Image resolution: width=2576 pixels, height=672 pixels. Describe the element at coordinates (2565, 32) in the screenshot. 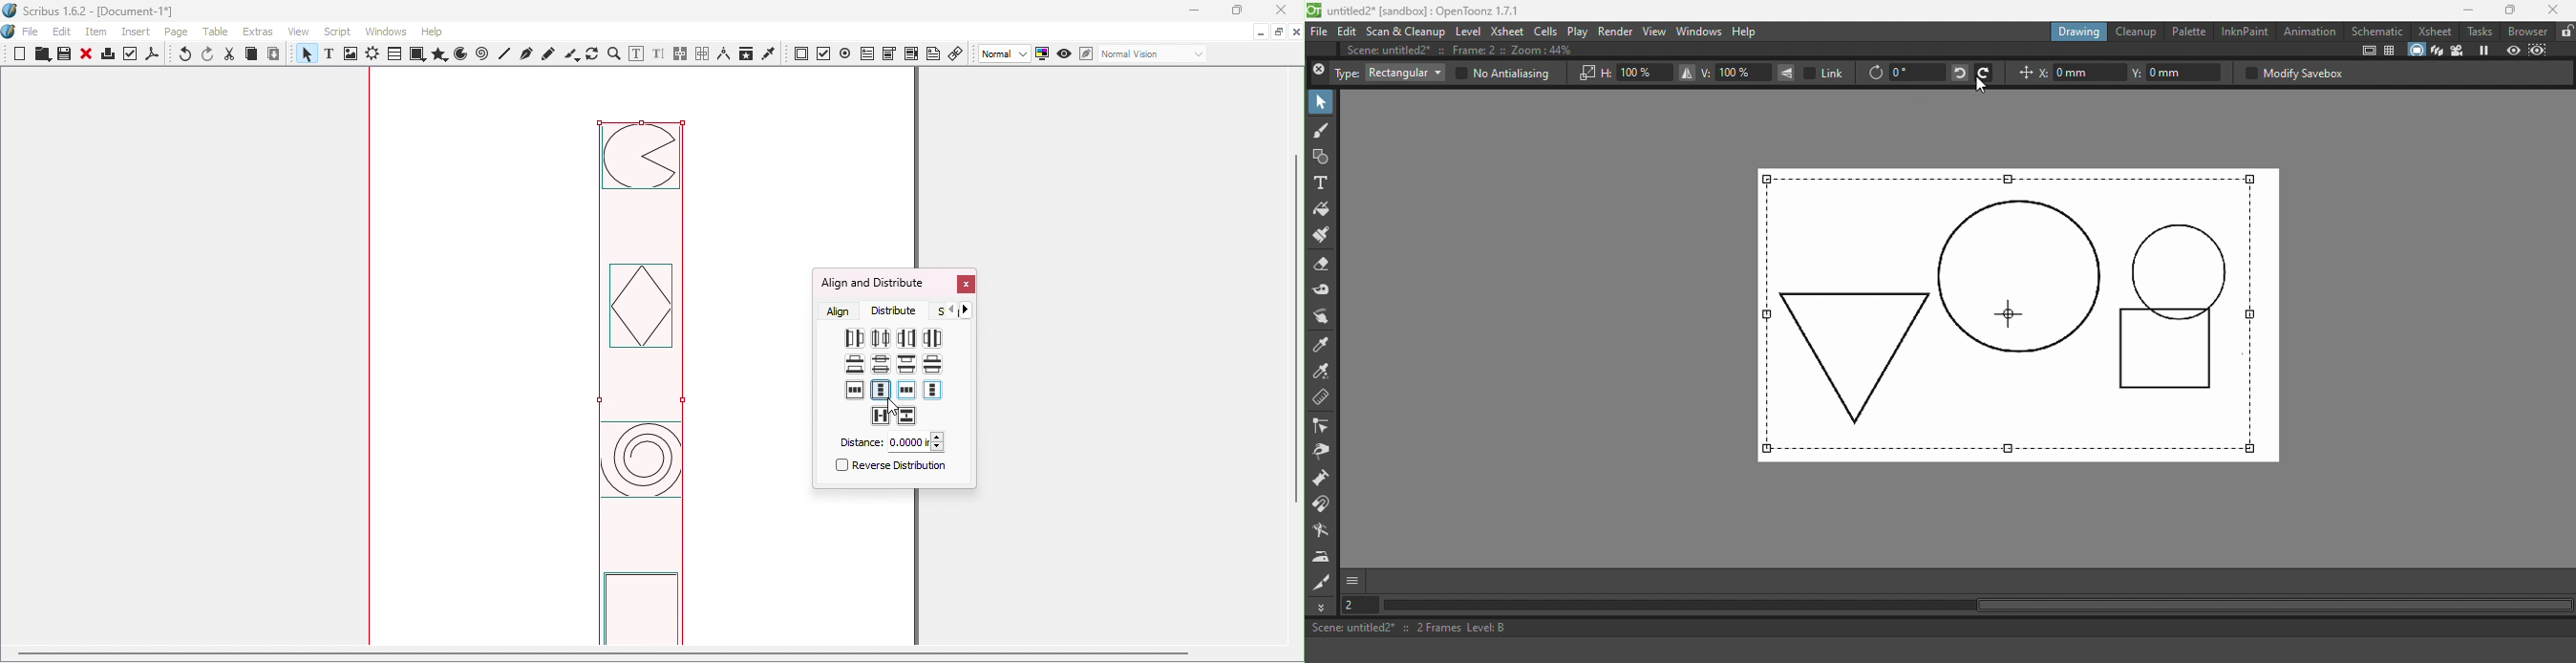

I see `Lock rooms tab` at that location.